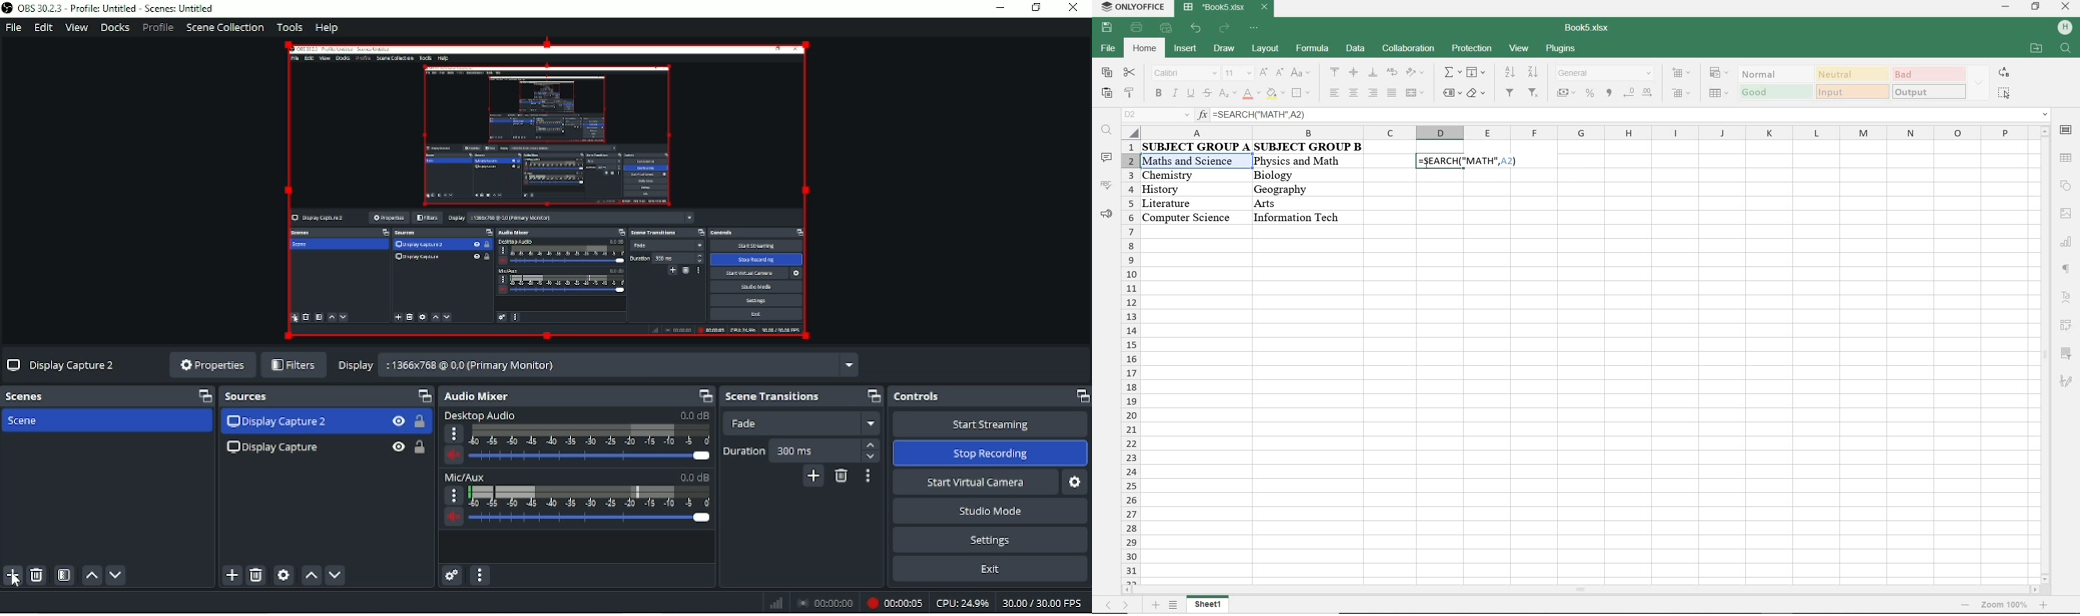 Image resolution: width=2100 pixels, height=616 pixels. What do you see at coordinates (1224, 8) in the screenshot?
I see `document name` at bounding box center [1224, 8].